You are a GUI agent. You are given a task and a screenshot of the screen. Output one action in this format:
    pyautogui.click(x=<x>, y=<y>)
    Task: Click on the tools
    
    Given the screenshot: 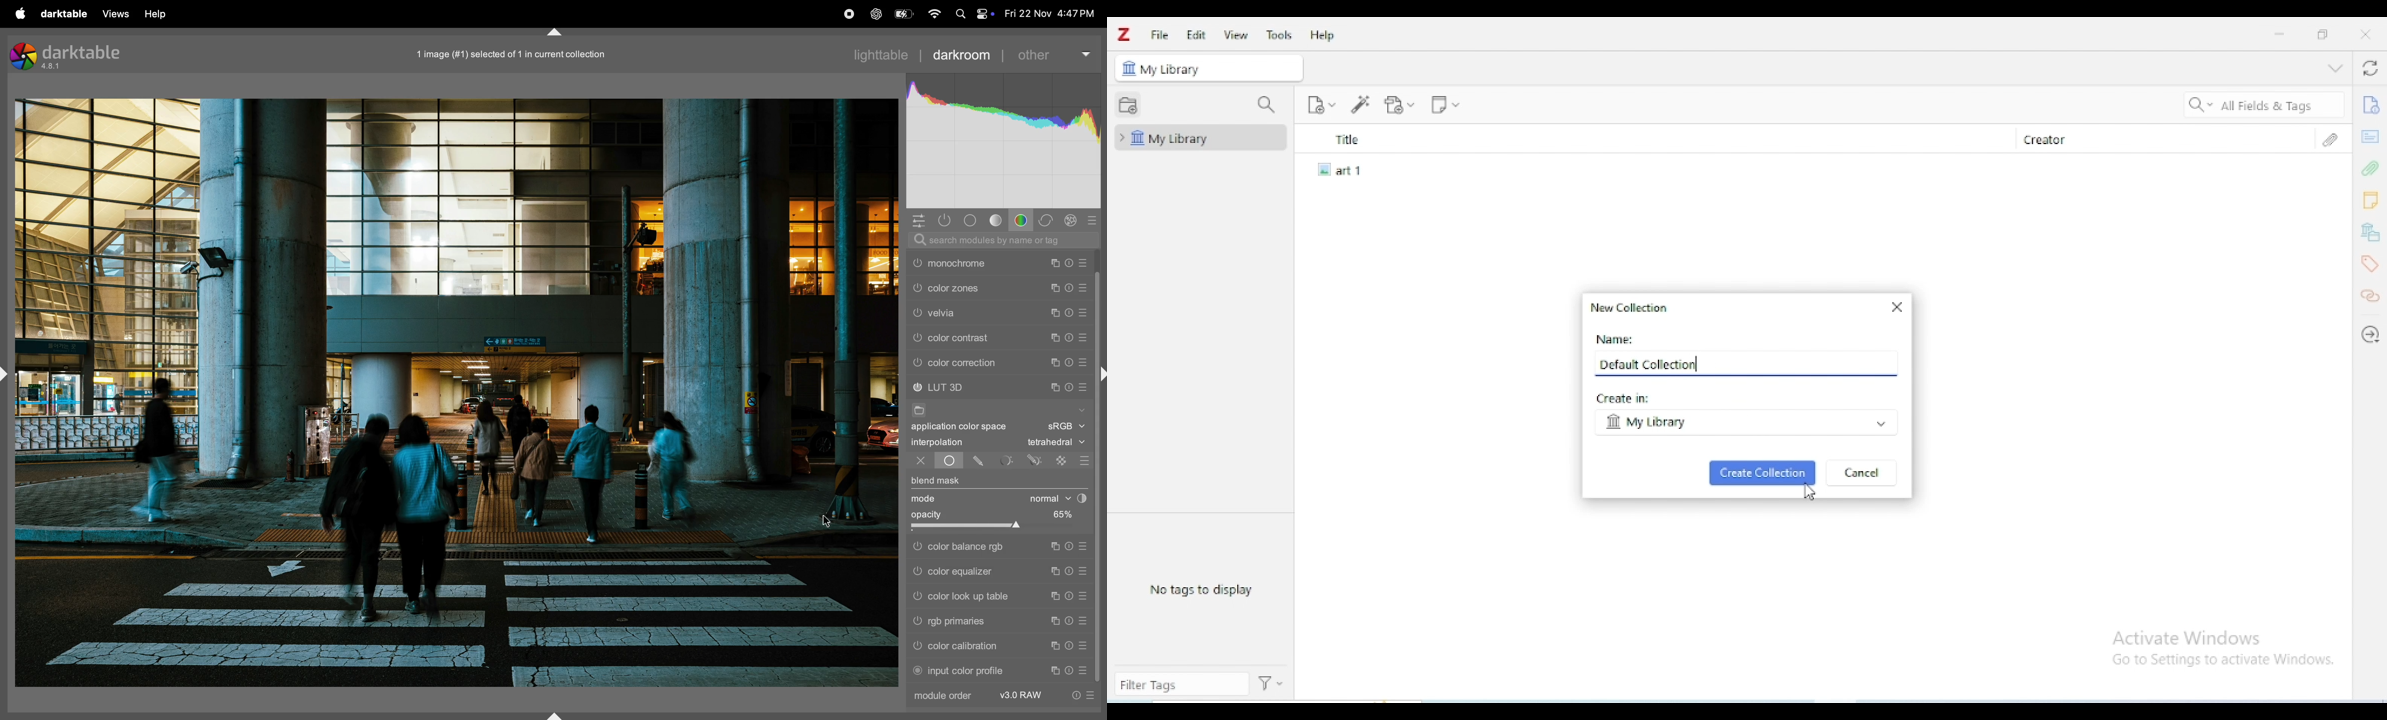 What is the action you would take?
    pyautogui.click(x=1279, y=35)
    